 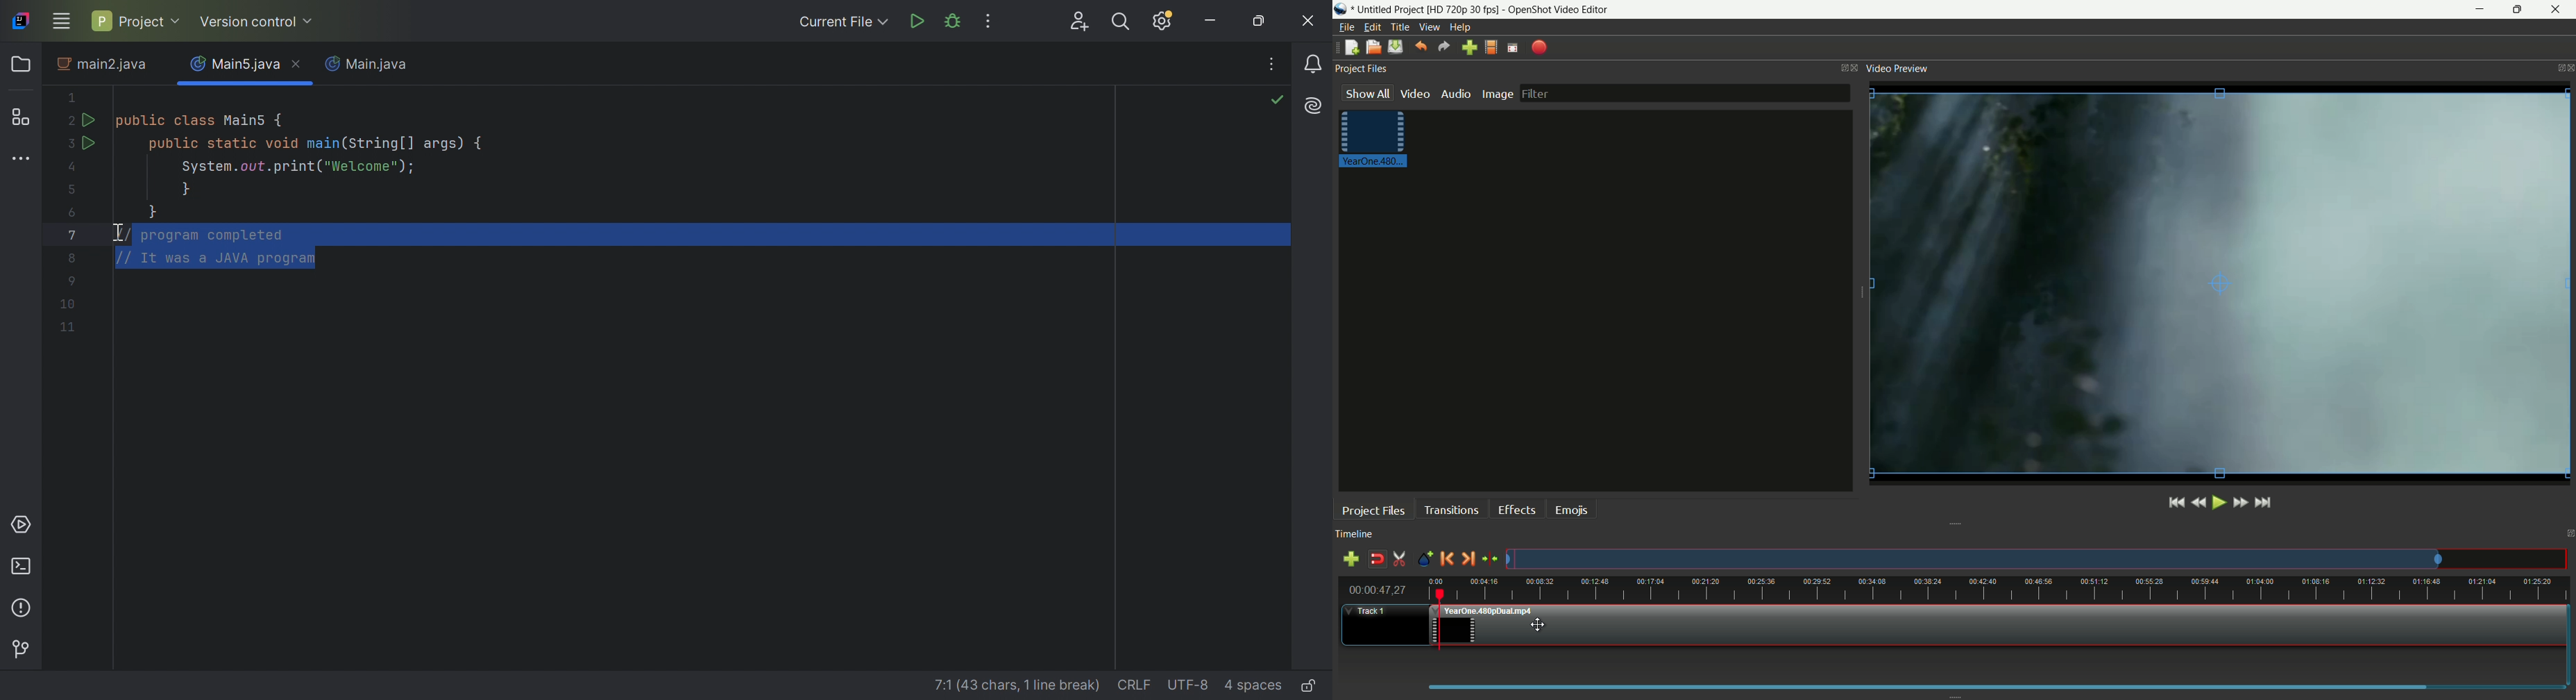 What do you see at coordinates (23, 607) in the screenshot?
I see `Problems` at bounding box center [23, 607].